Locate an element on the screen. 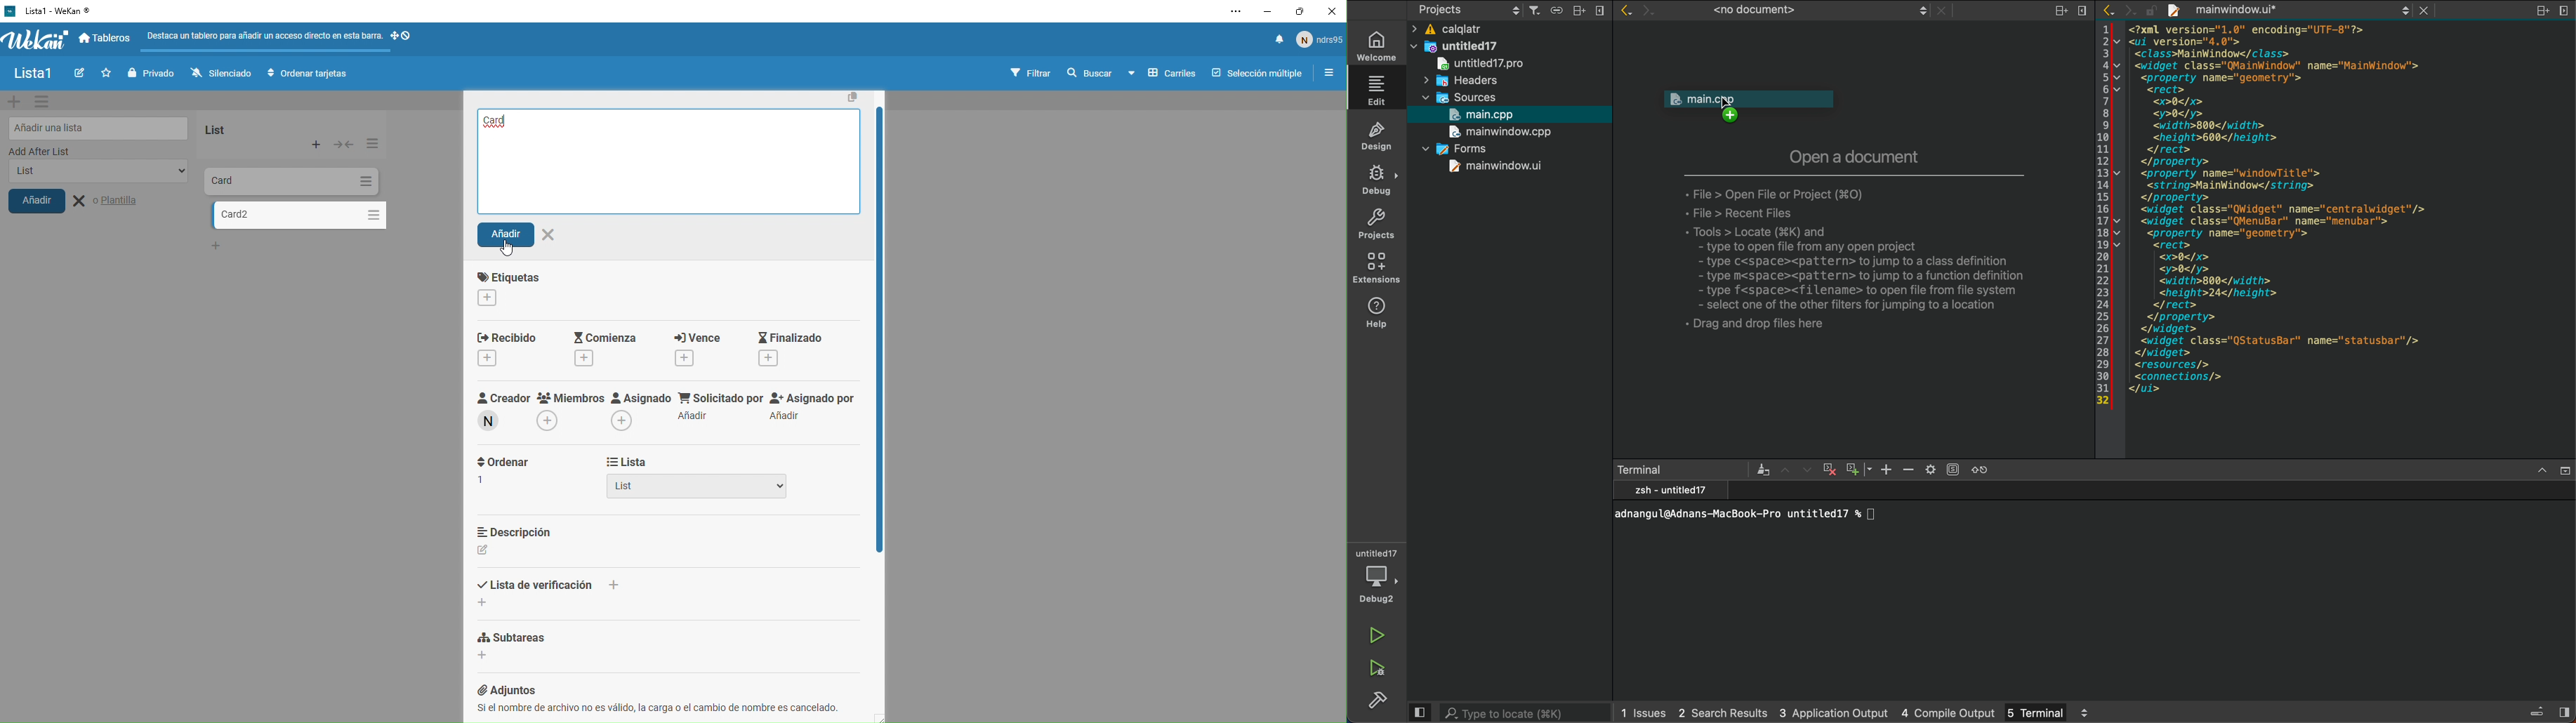 The height and width of the screenshot is (728, 2576). issues is located at coordinates (1644, 711).